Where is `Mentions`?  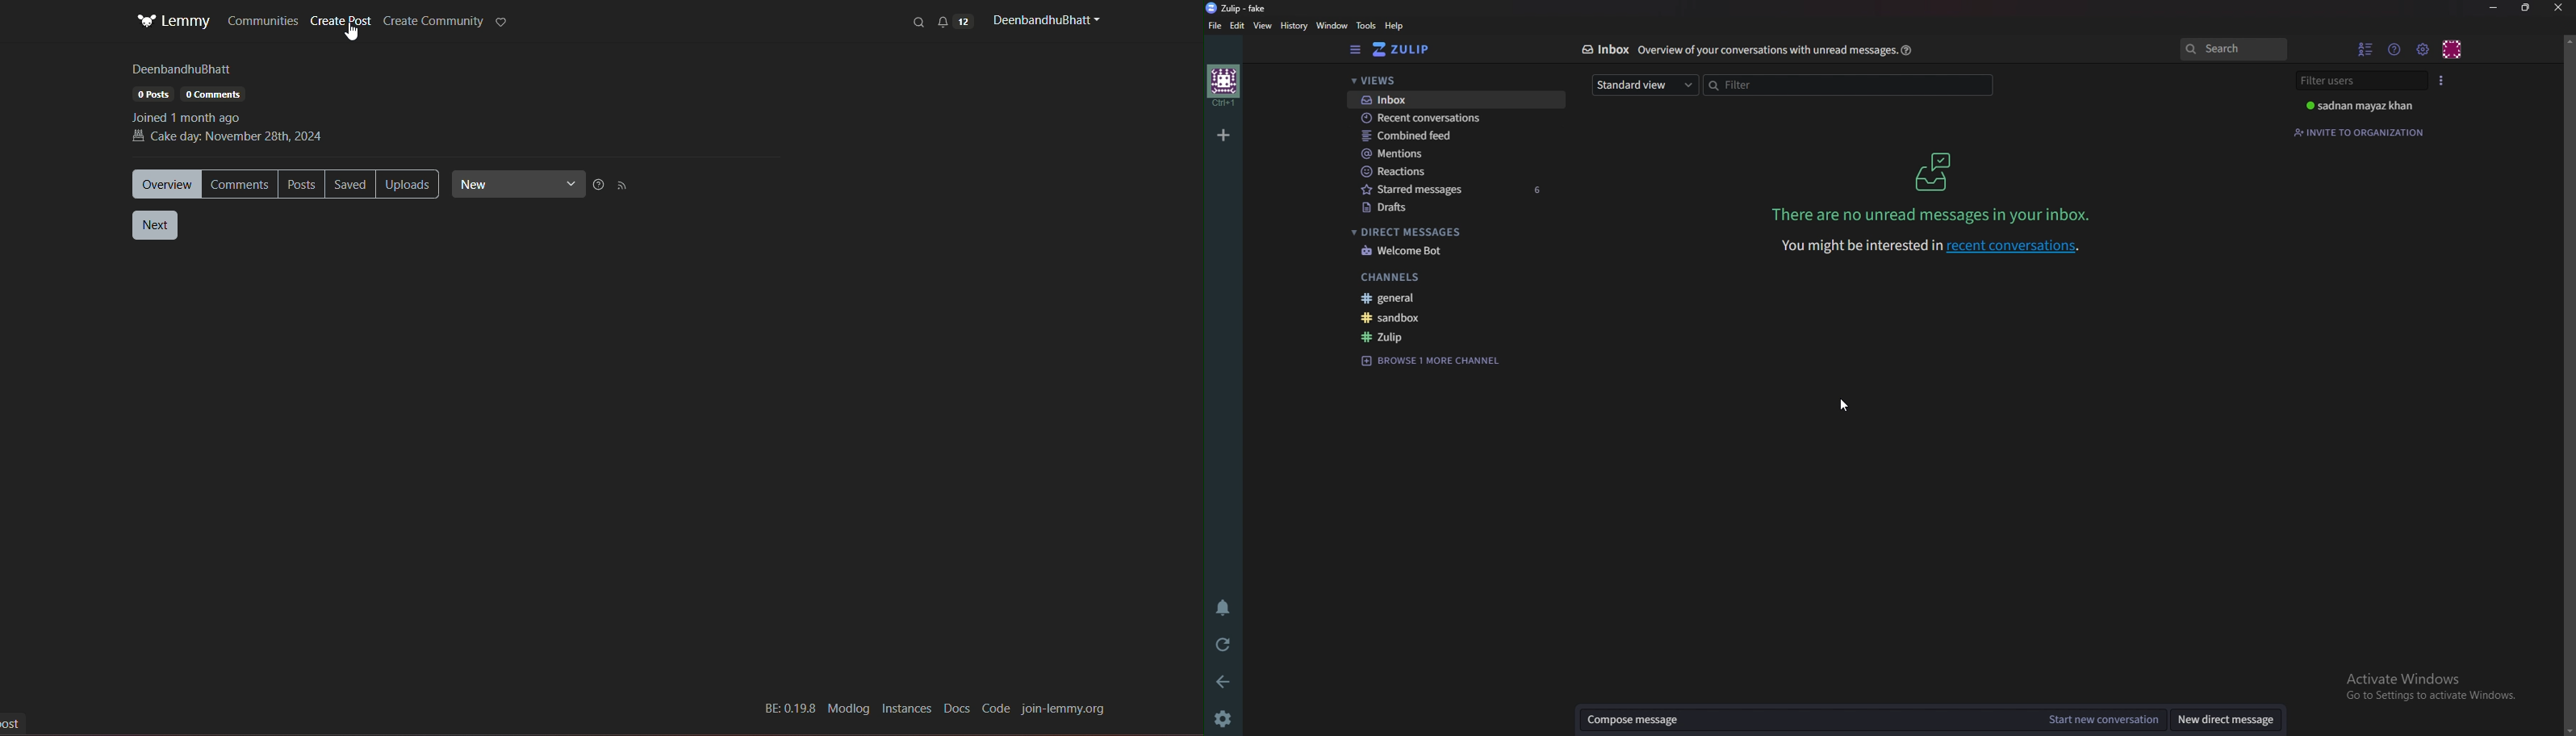
Mentions is located at coordinates (1451, 154).